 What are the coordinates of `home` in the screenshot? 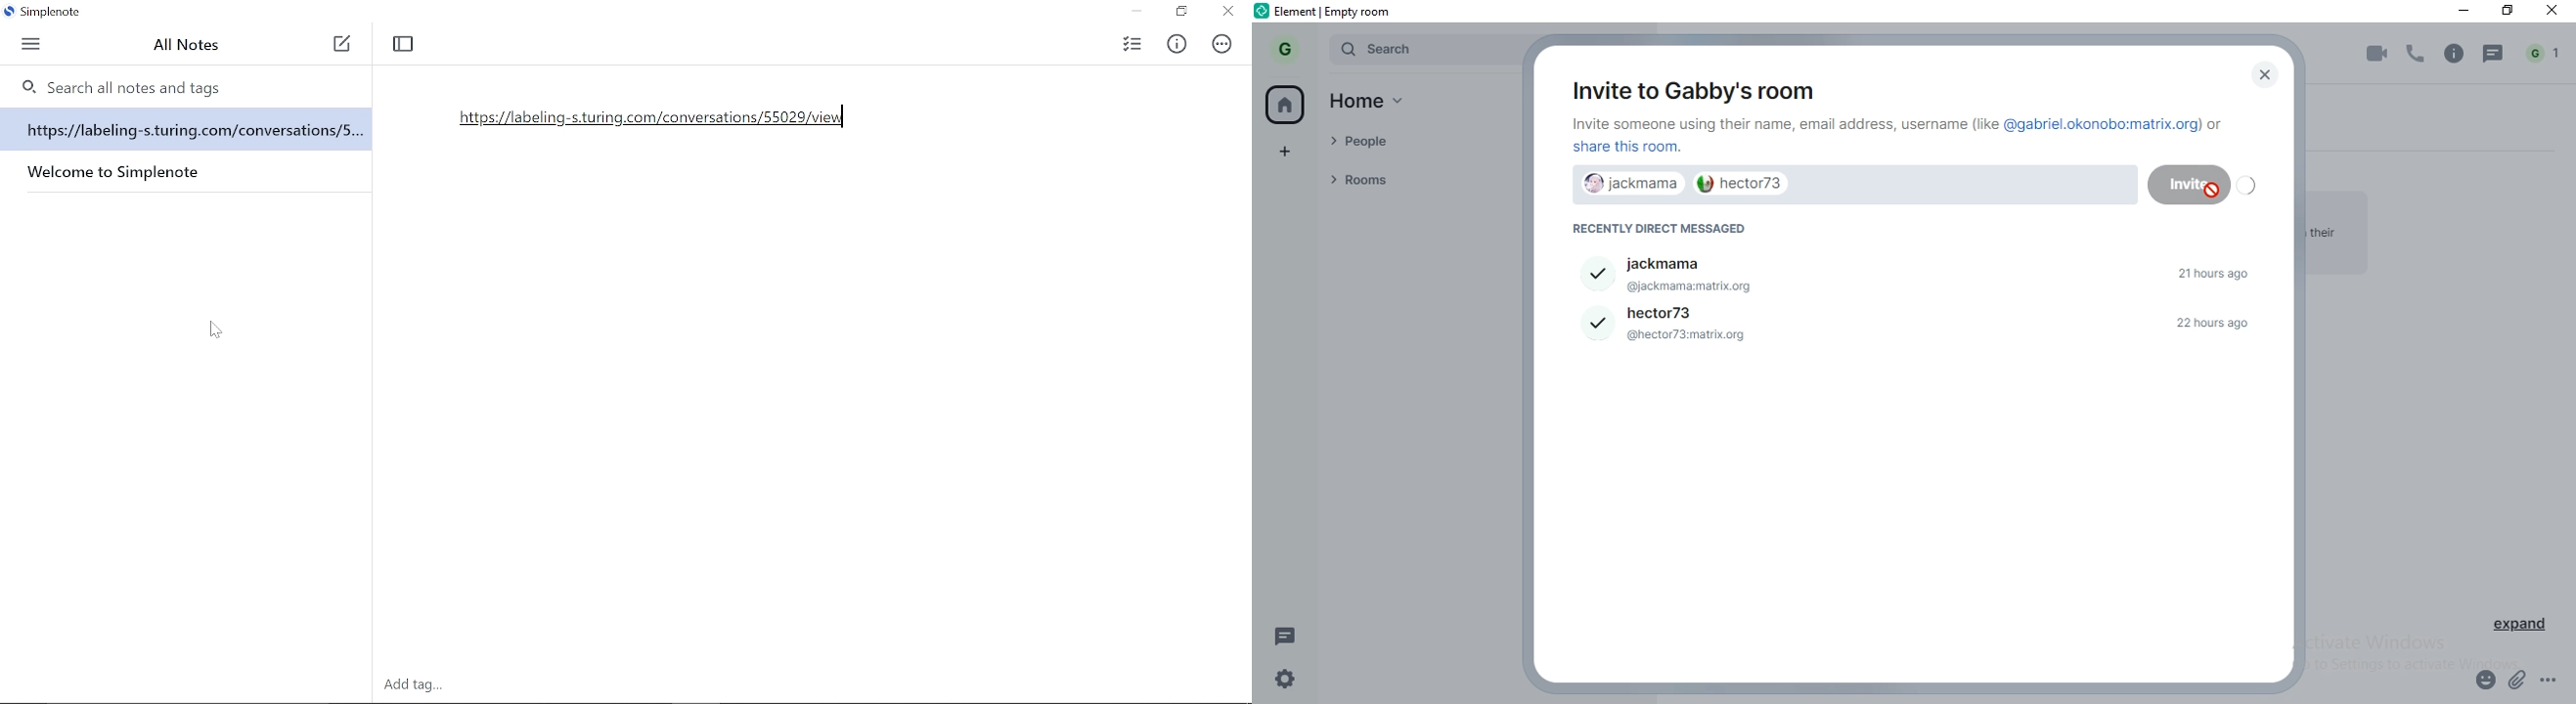 It's located at (1377, 104).